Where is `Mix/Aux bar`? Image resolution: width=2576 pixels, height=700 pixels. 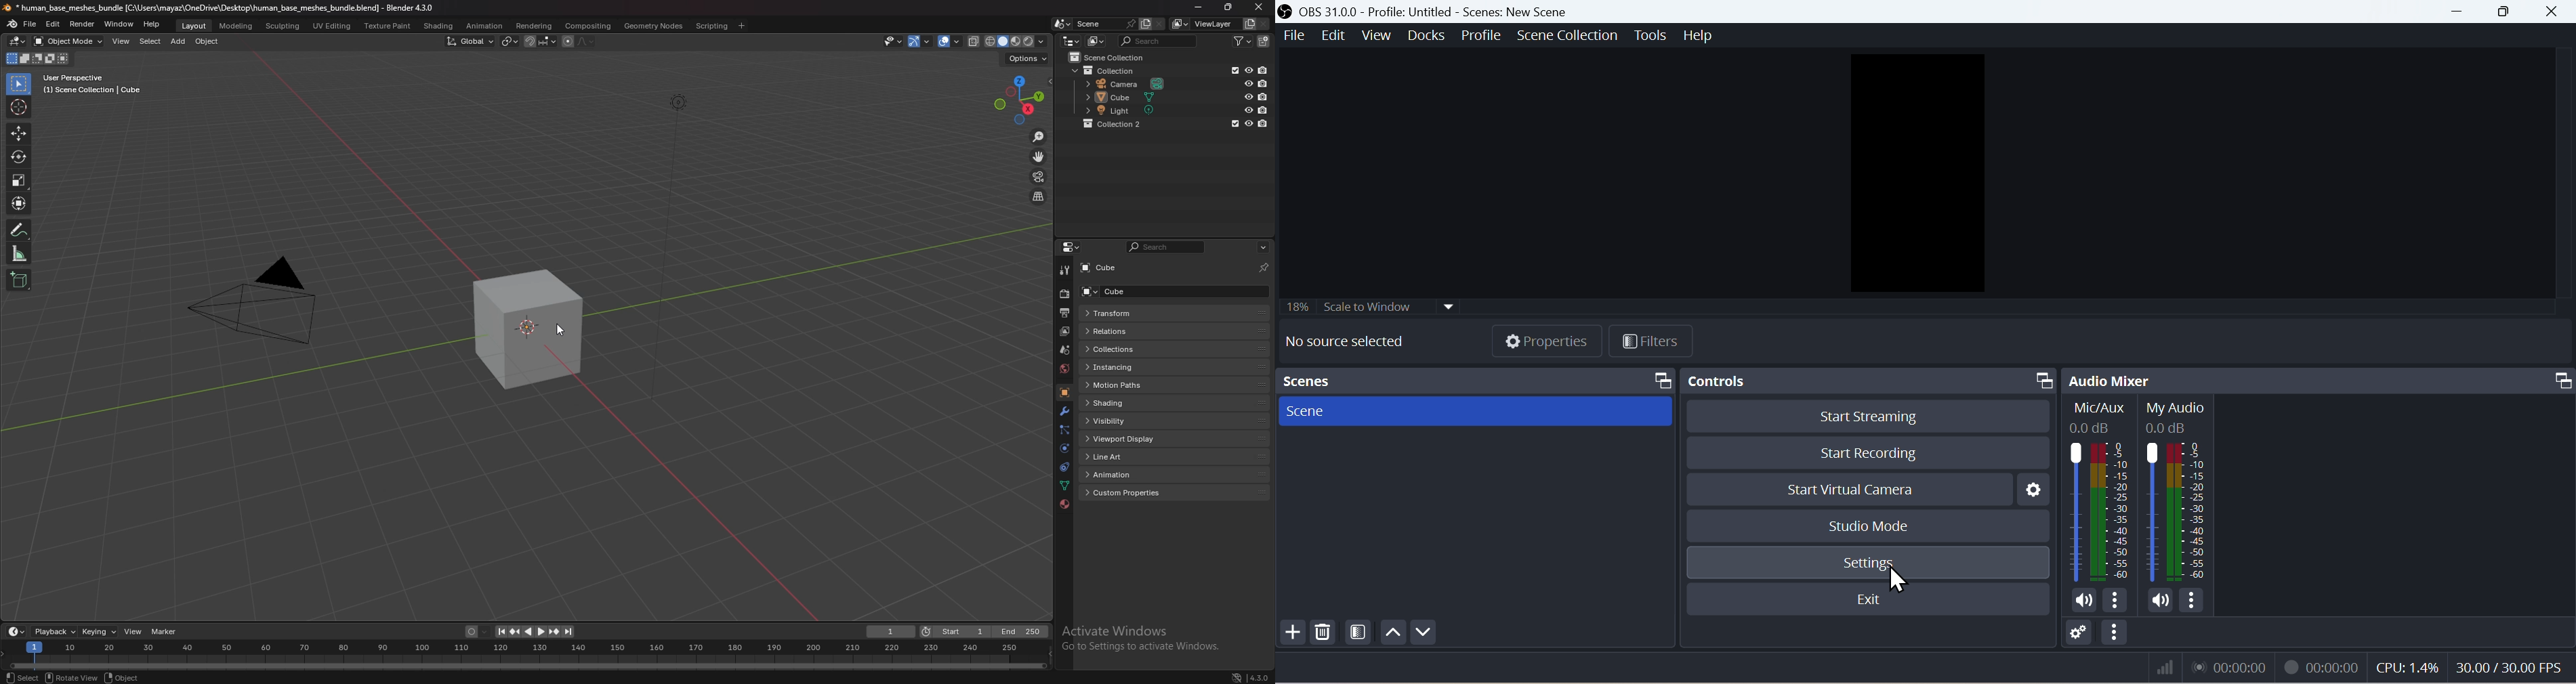 Mix/Aux bar is located at coordinates (2099, 500).